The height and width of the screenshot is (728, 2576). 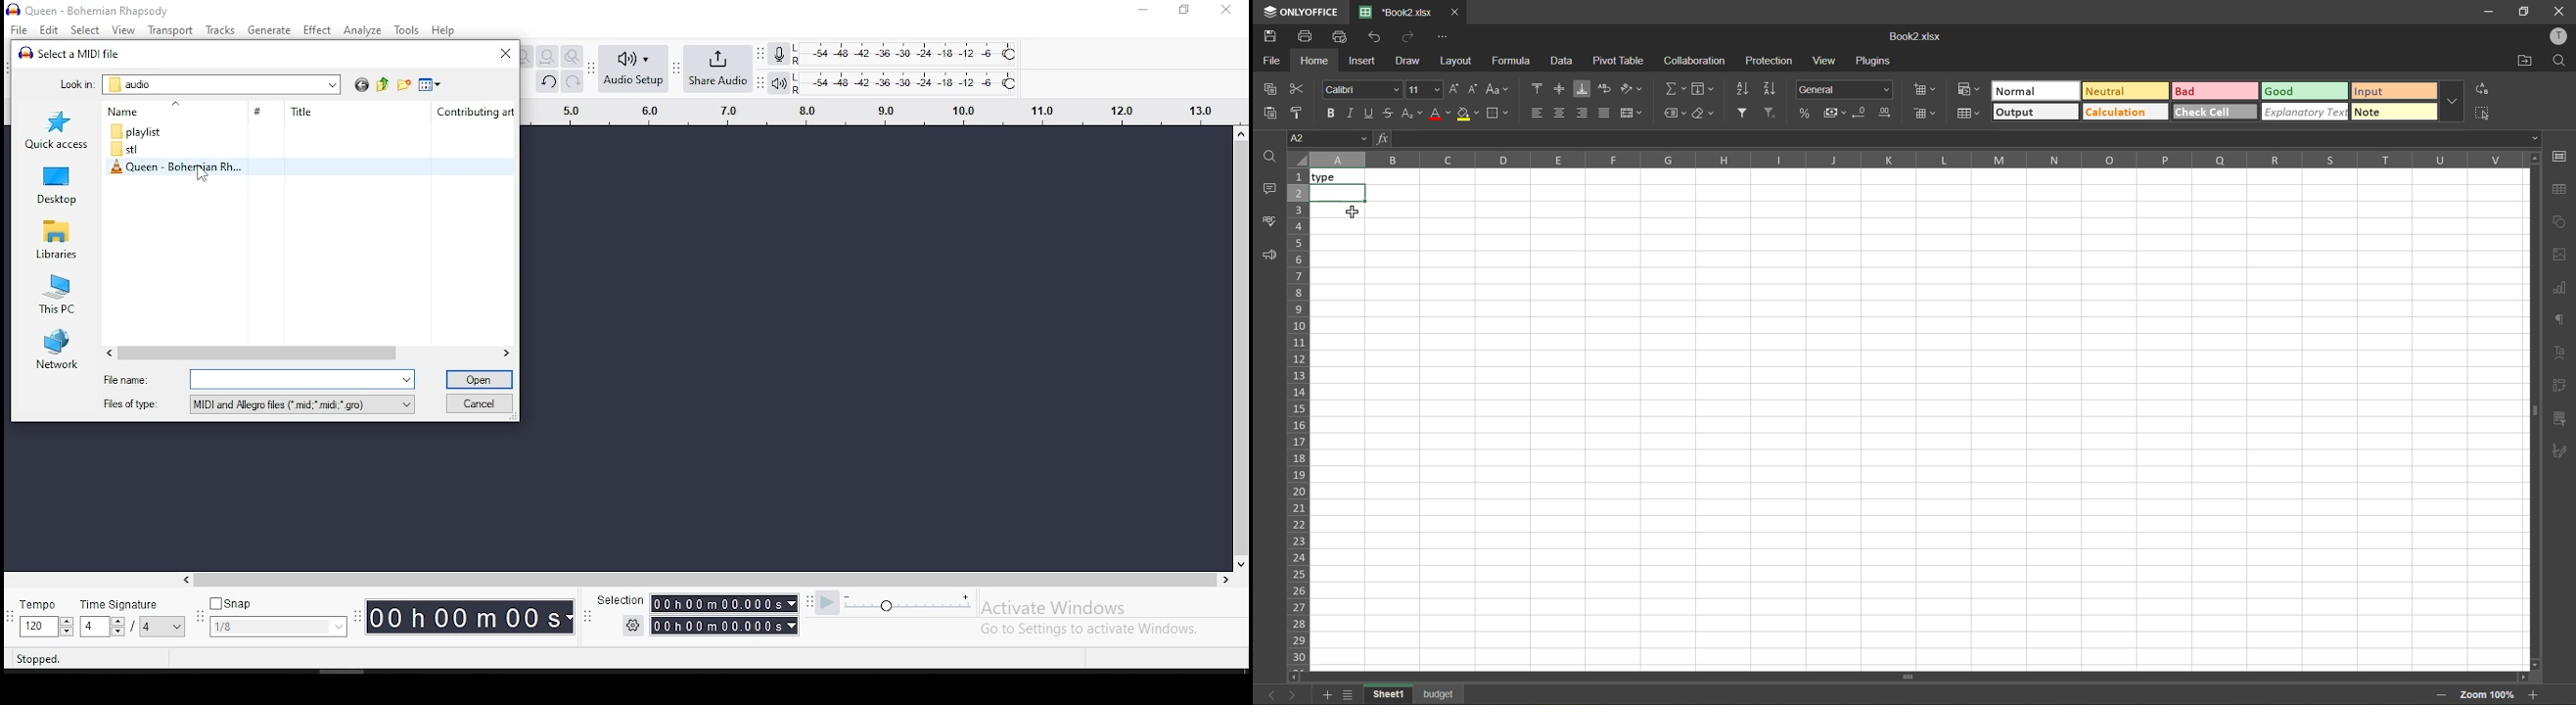 What do you see at coordinates (1269, 157) in the screenshot?
I see `find` at bounding box center [1269, 157].